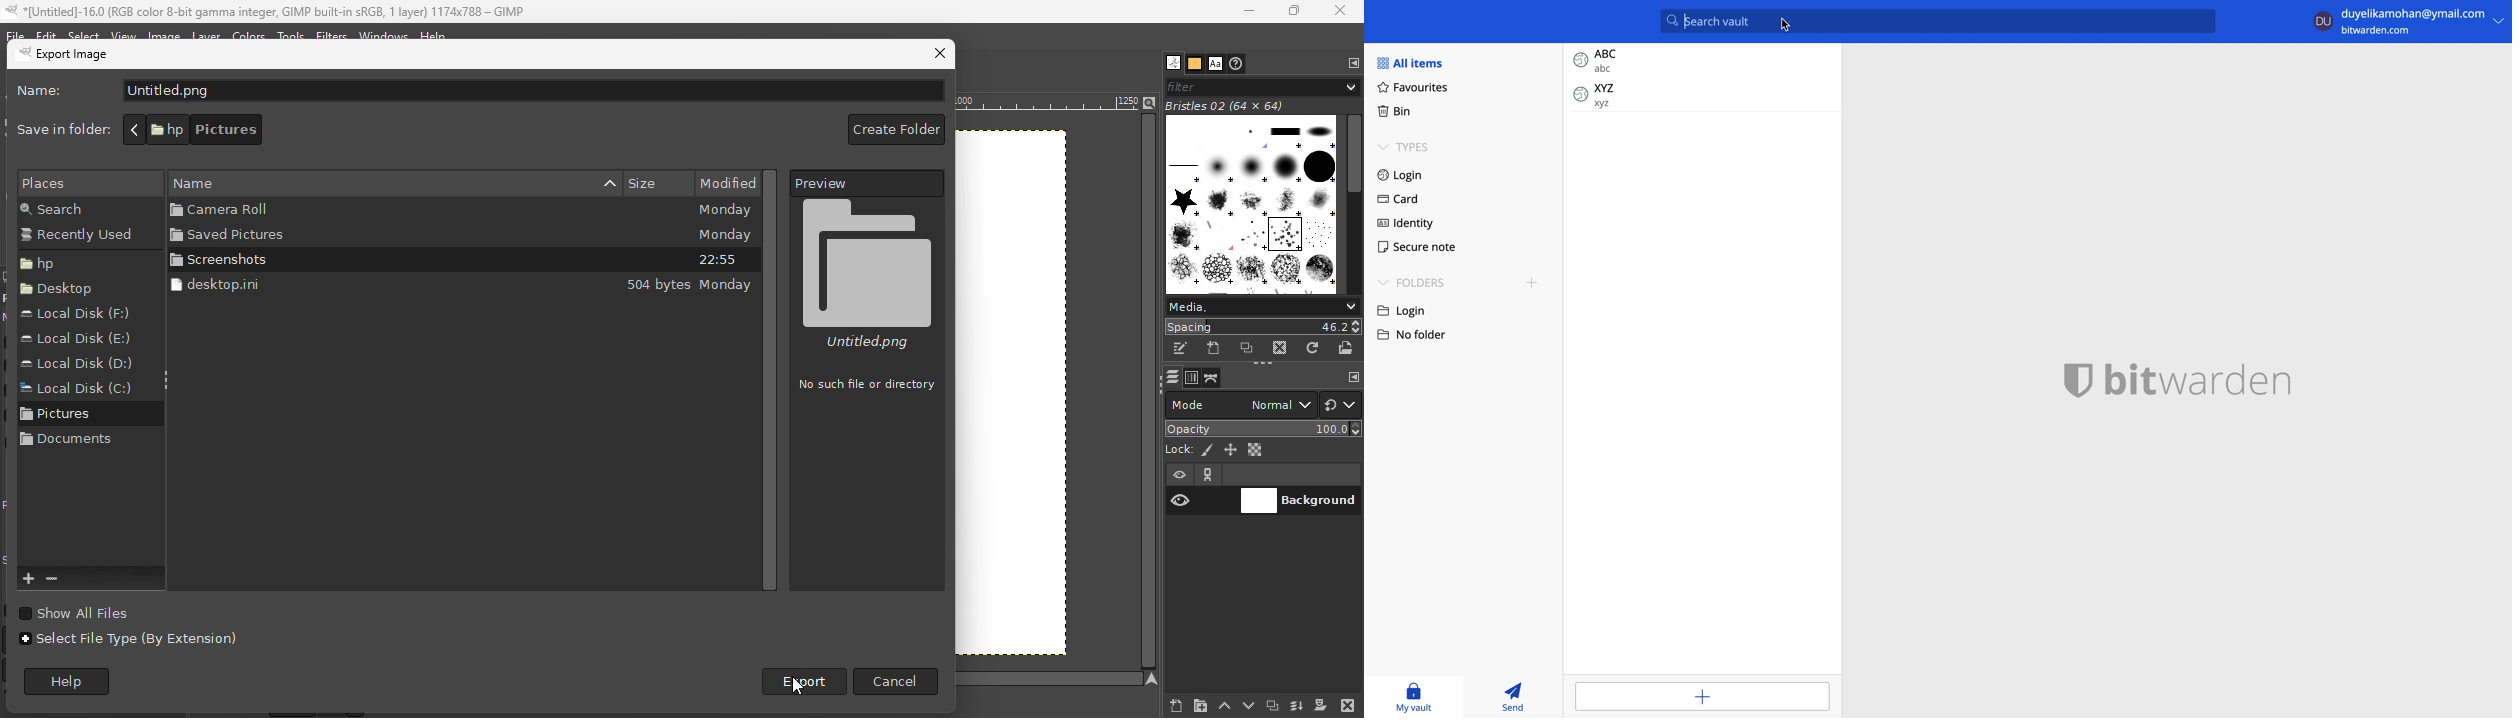 This screenshot has width=2520, height=728. What do you see at coordinates (84, 36) in the screenshot?
I see `Select` at bounding box center [84, 36].